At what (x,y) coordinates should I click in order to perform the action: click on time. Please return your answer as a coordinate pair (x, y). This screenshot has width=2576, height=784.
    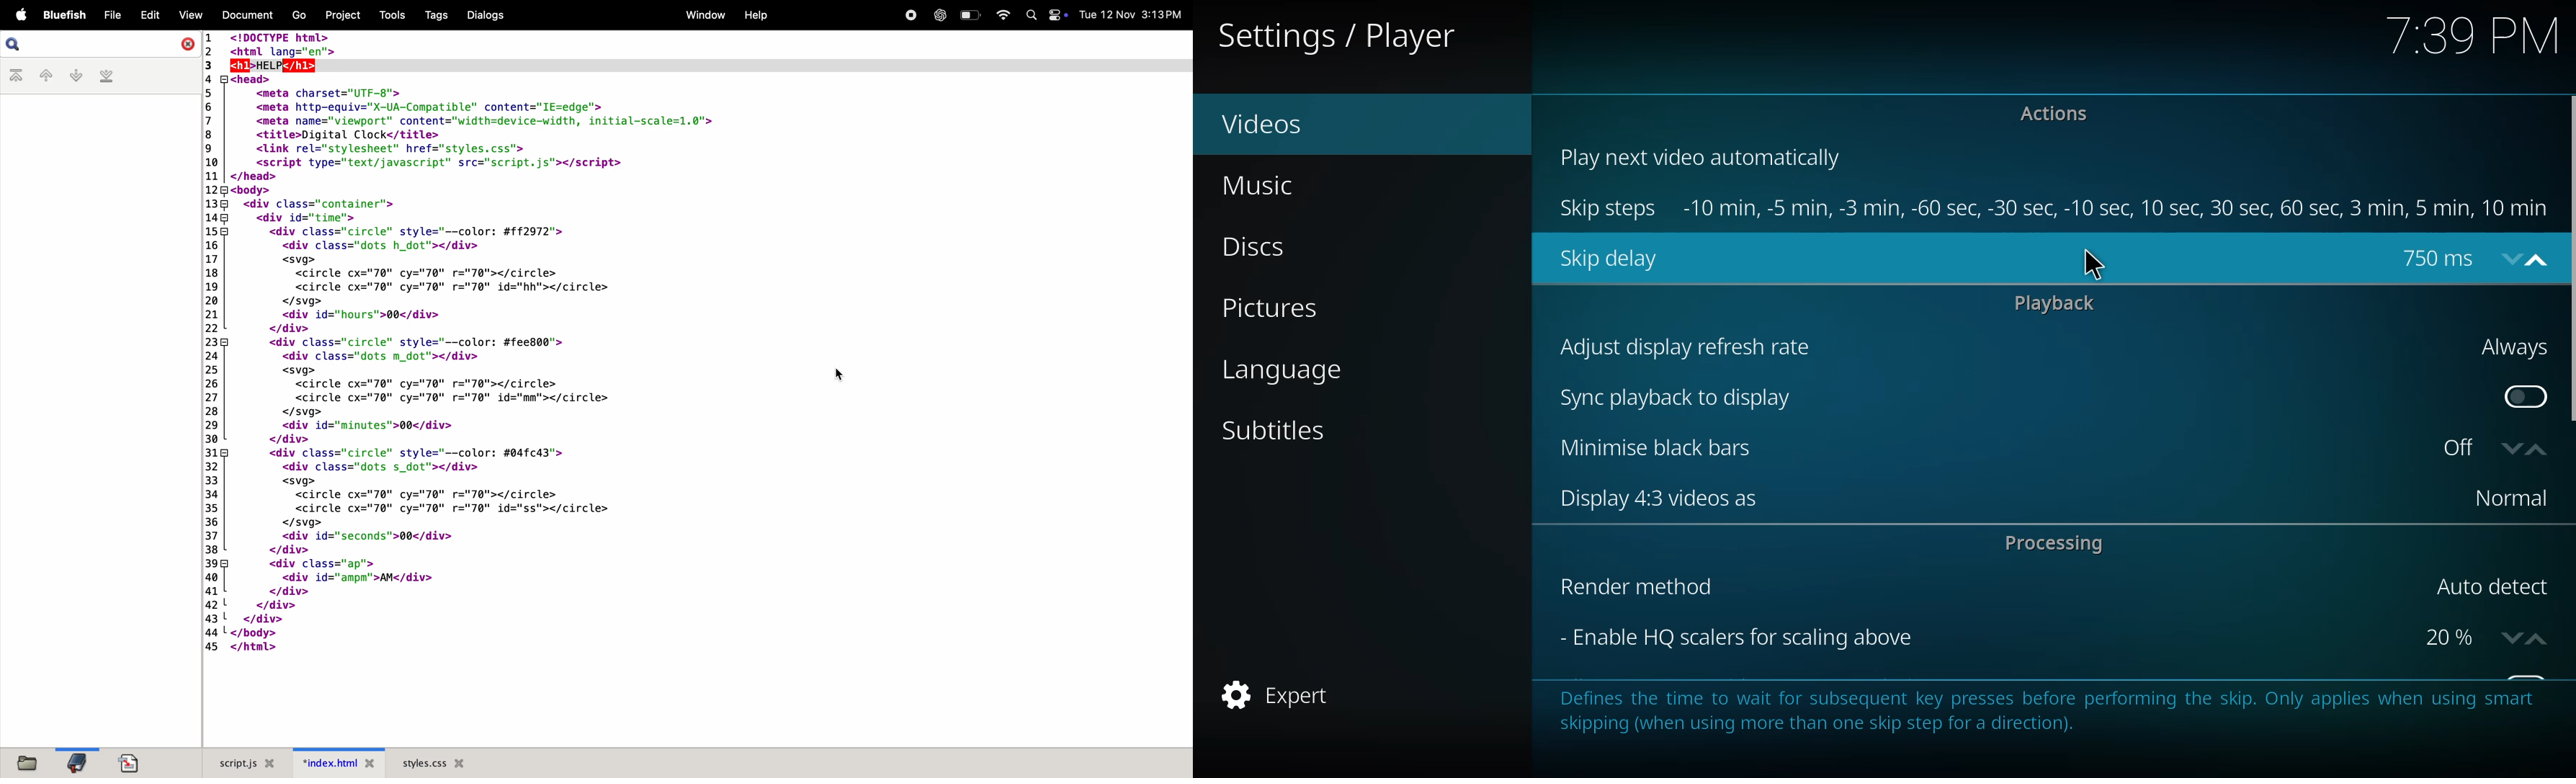
    Looking at the image, I should click on (2119, 208).